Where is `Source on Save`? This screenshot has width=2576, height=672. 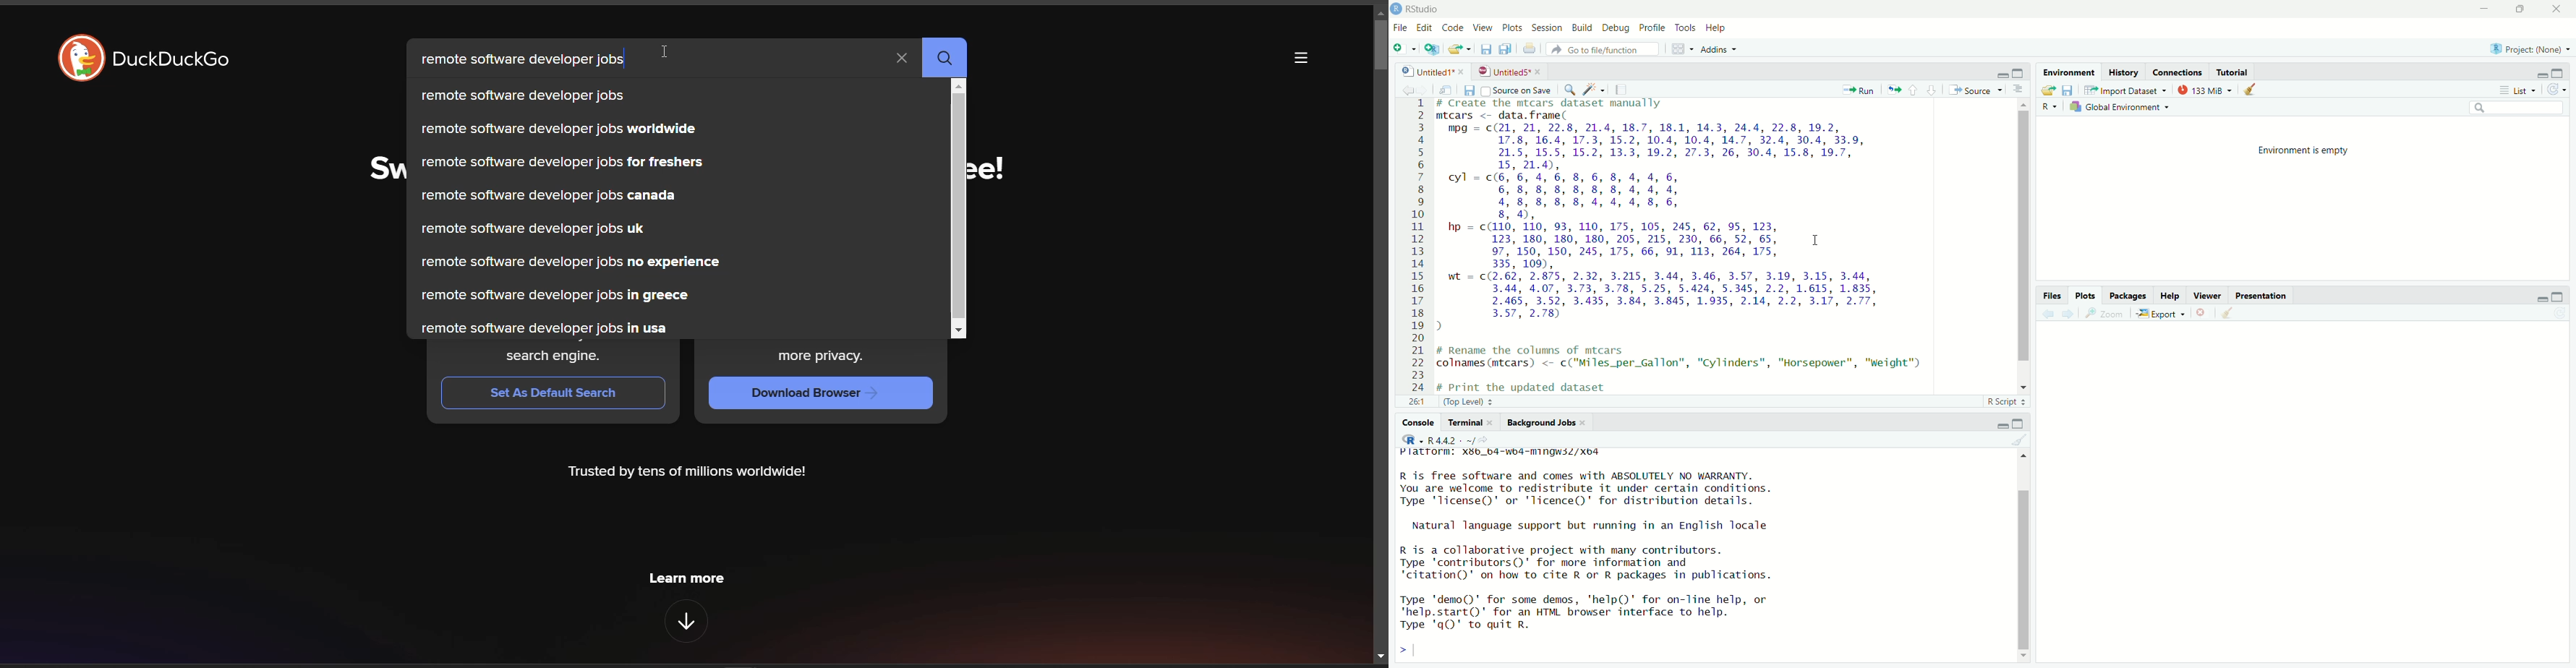 Source on Save is located at coordinates (1518, 90).